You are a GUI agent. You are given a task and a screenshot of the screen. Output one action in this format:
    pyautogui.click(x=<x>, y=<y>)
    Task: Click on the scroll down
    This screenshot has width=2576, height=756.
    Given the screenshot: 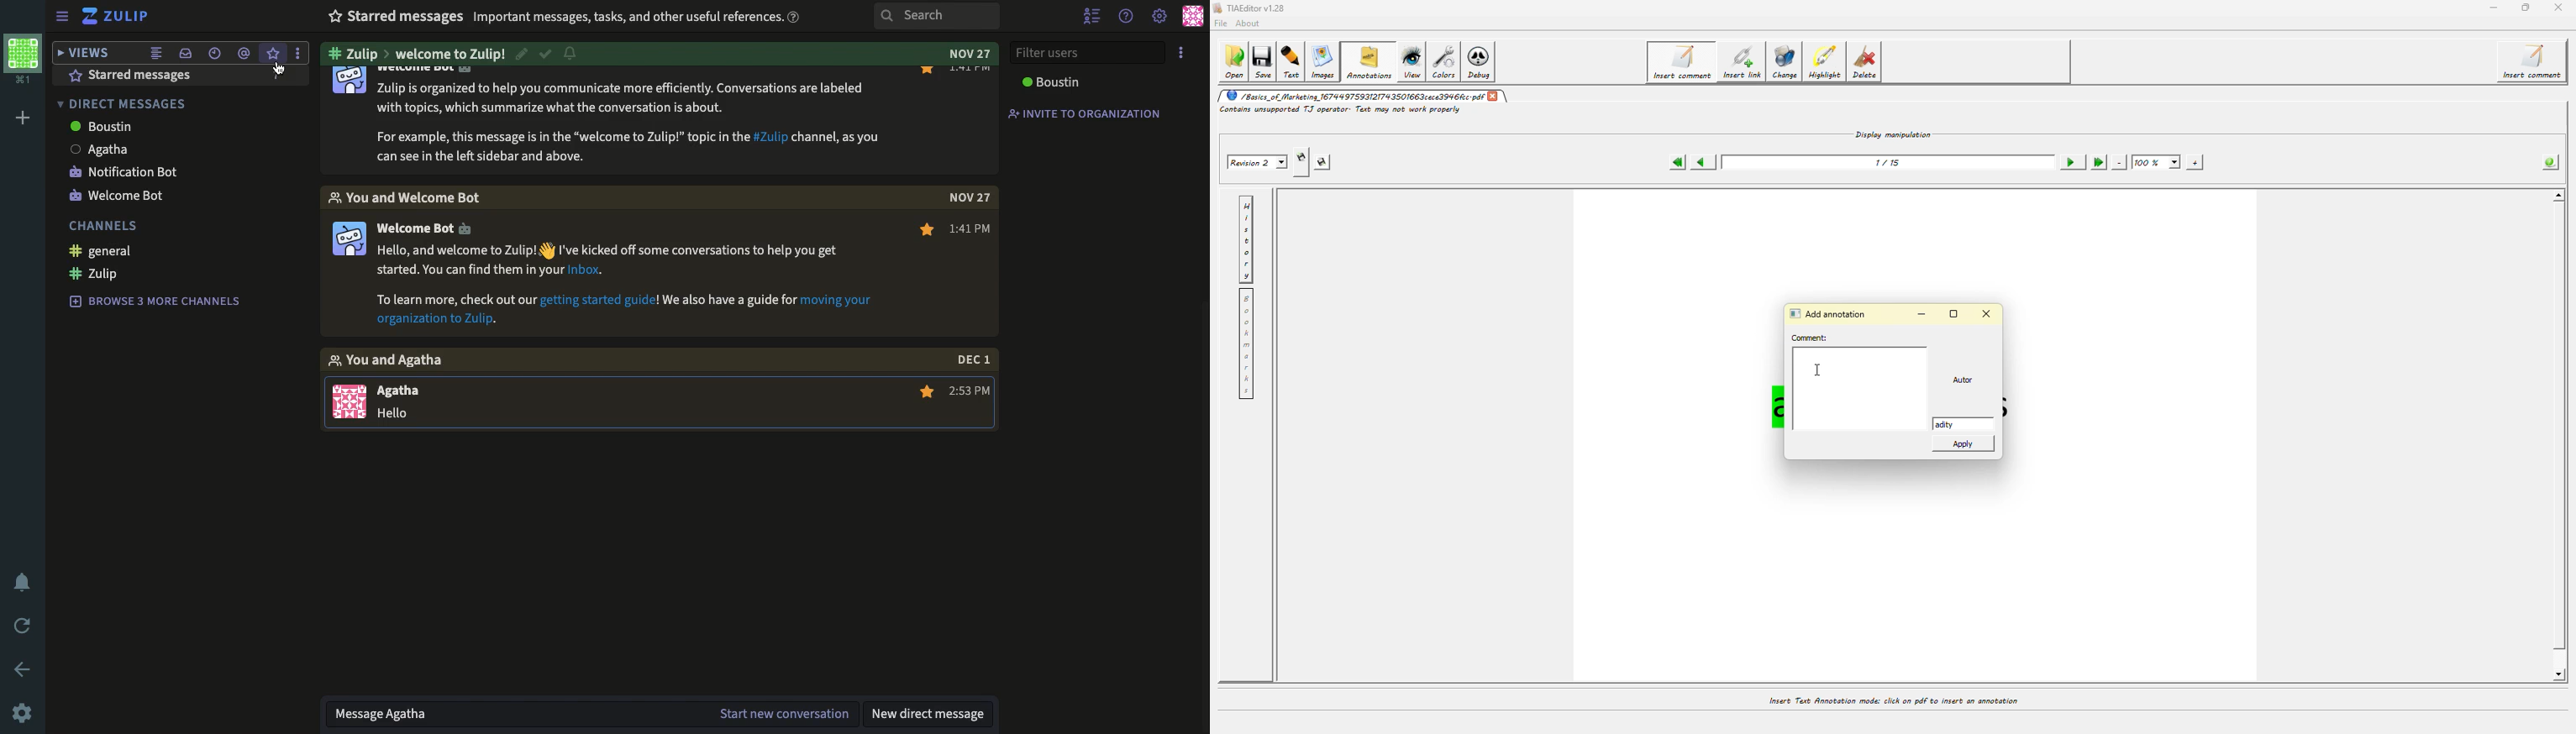 What is the action you would take?
    pyautogui.click(x=2555, y=675)
    